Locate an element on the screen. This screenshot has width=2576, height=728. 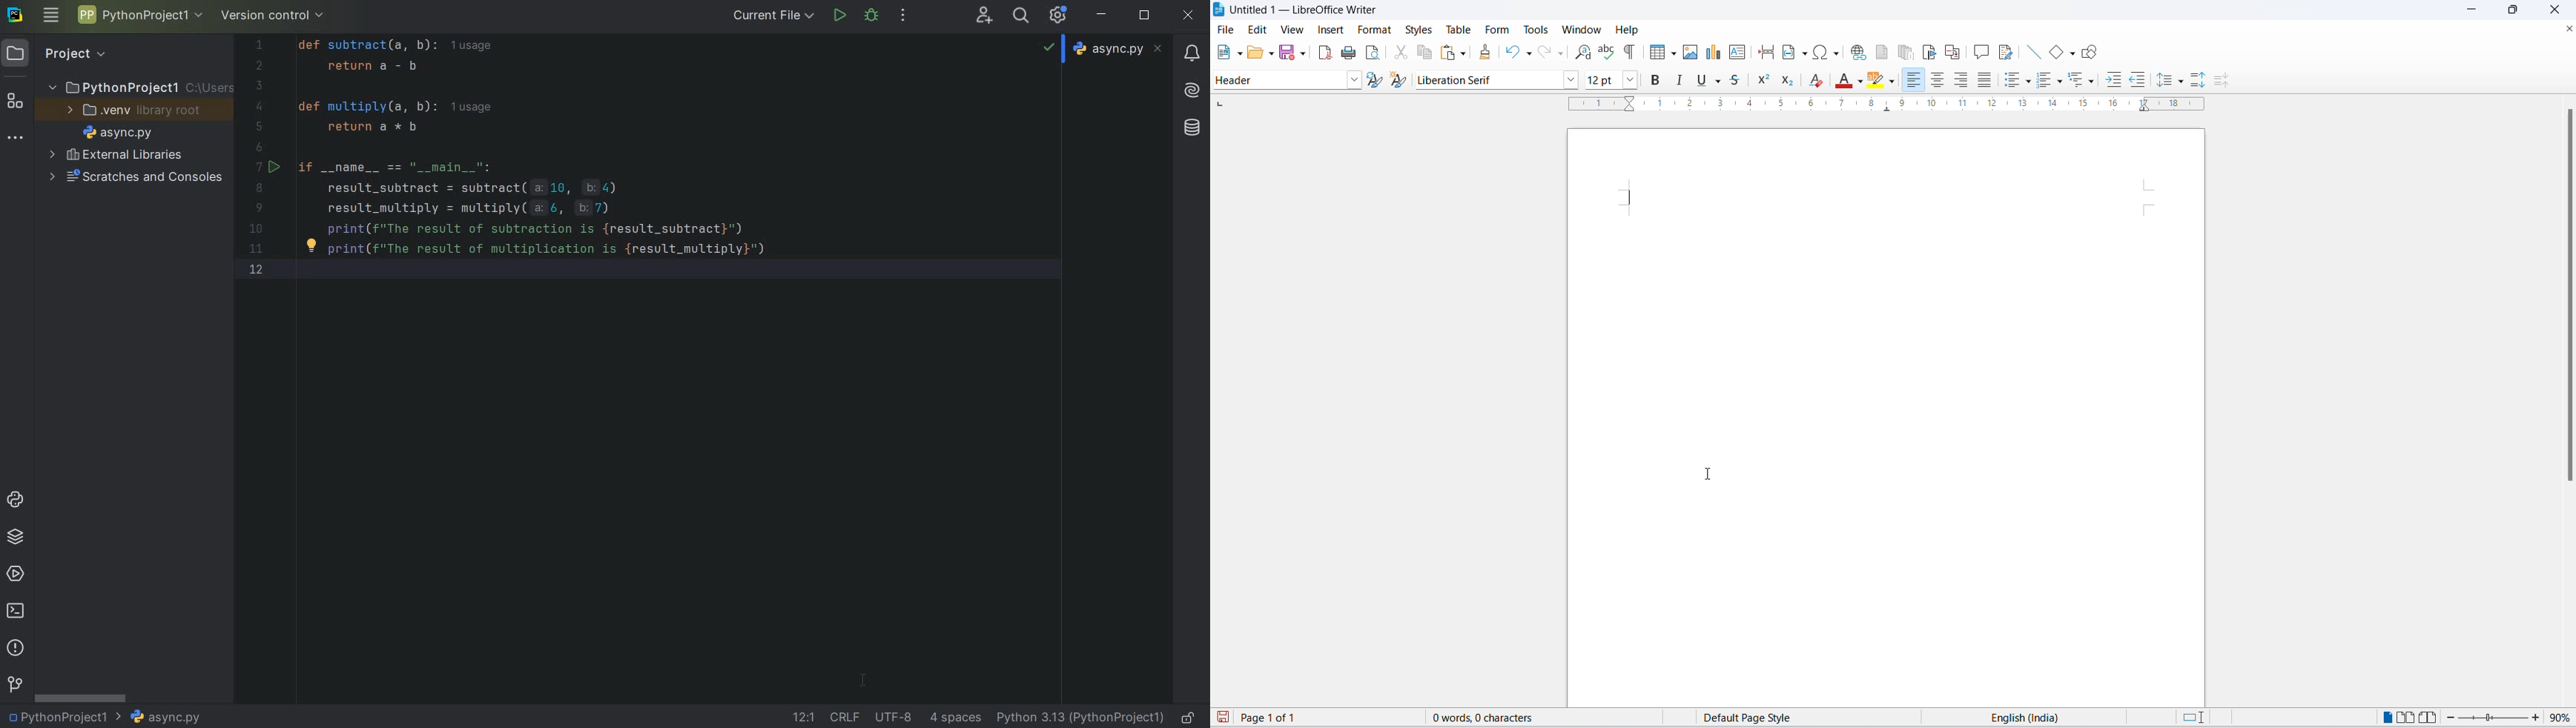
main menu is located at coordinates (52, 16).